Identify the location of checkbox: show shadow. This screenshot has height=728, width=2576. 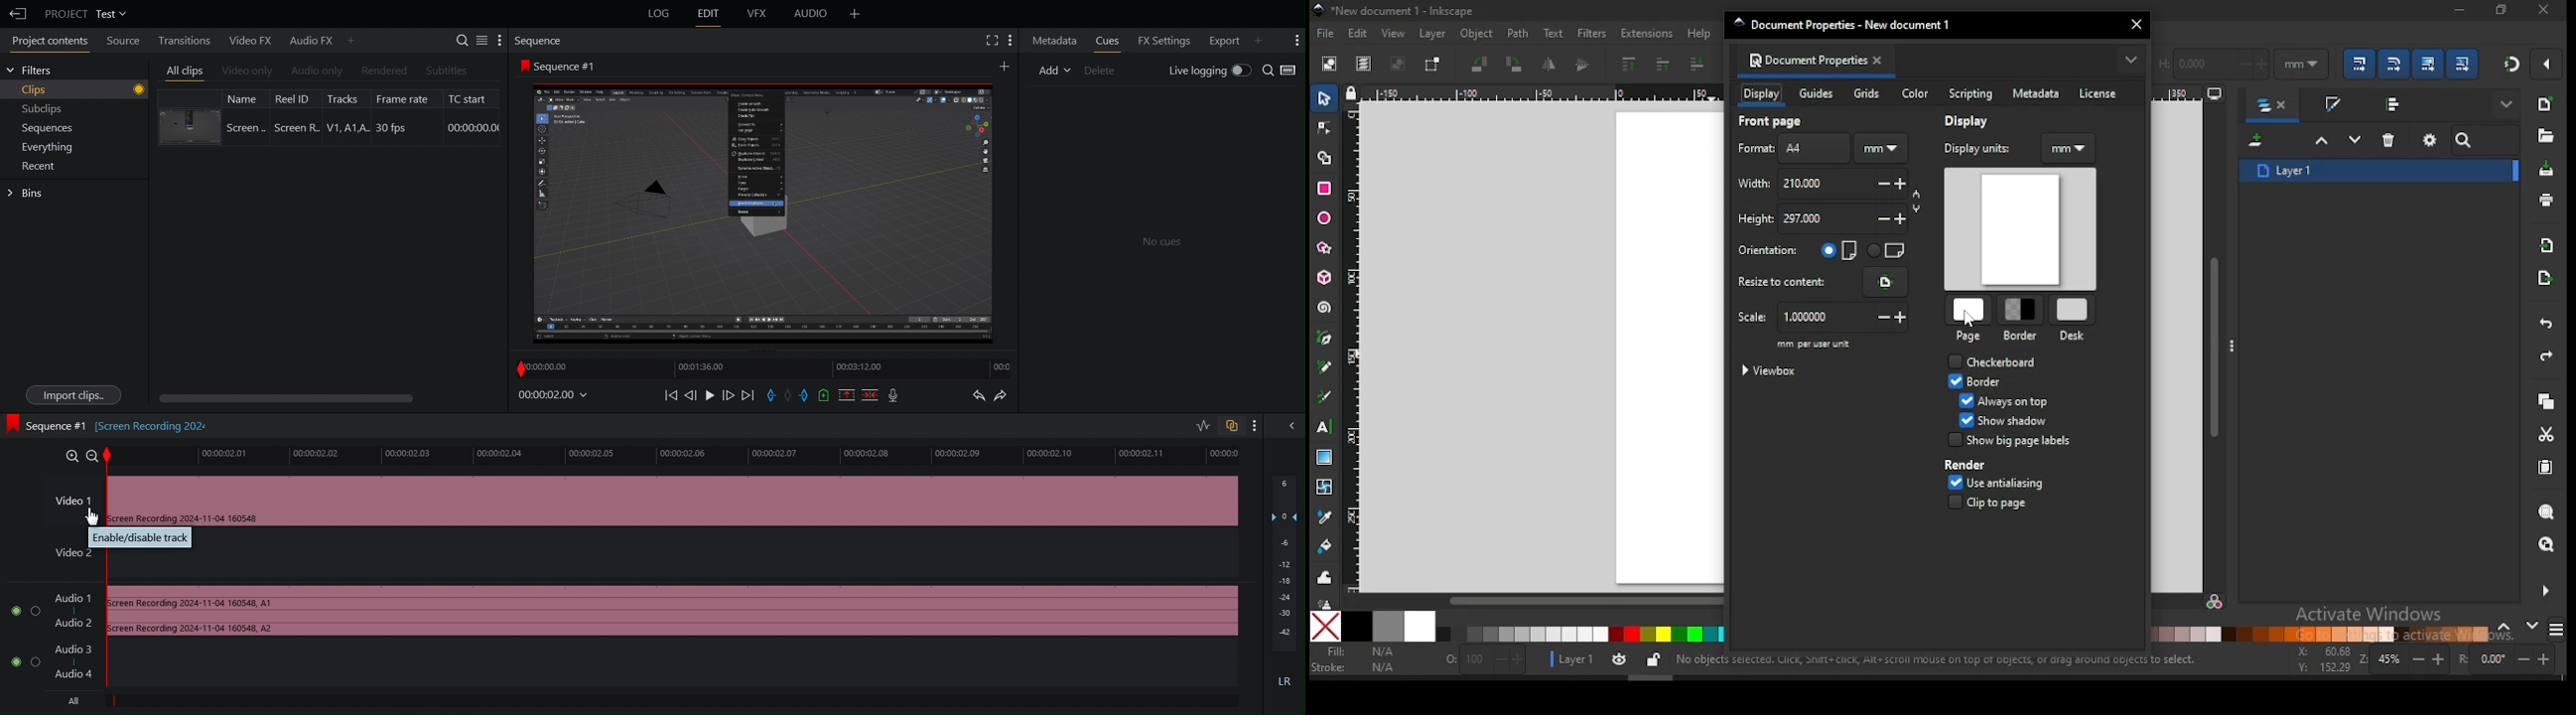
(2005, 422).